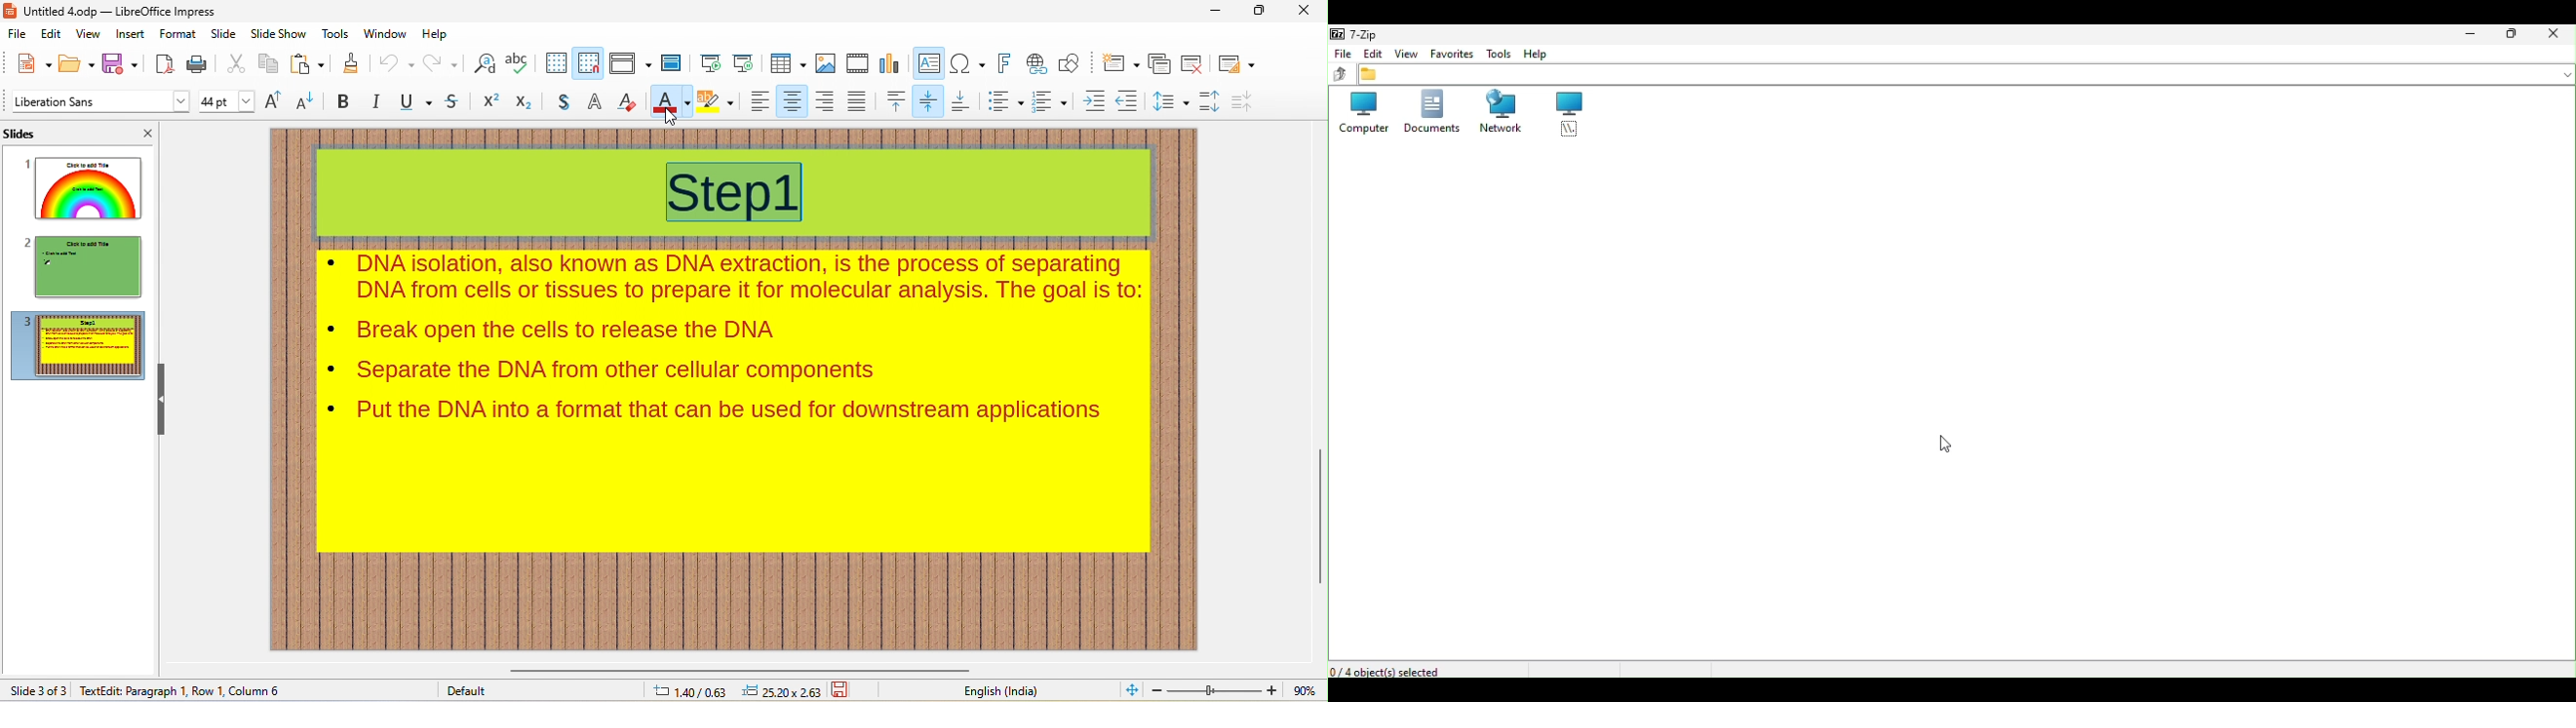 The image size is (2576, 728). What do you see at coordinates (77, 265) in the screenshot?
I see `slide2` at bounding box center [77, 265].